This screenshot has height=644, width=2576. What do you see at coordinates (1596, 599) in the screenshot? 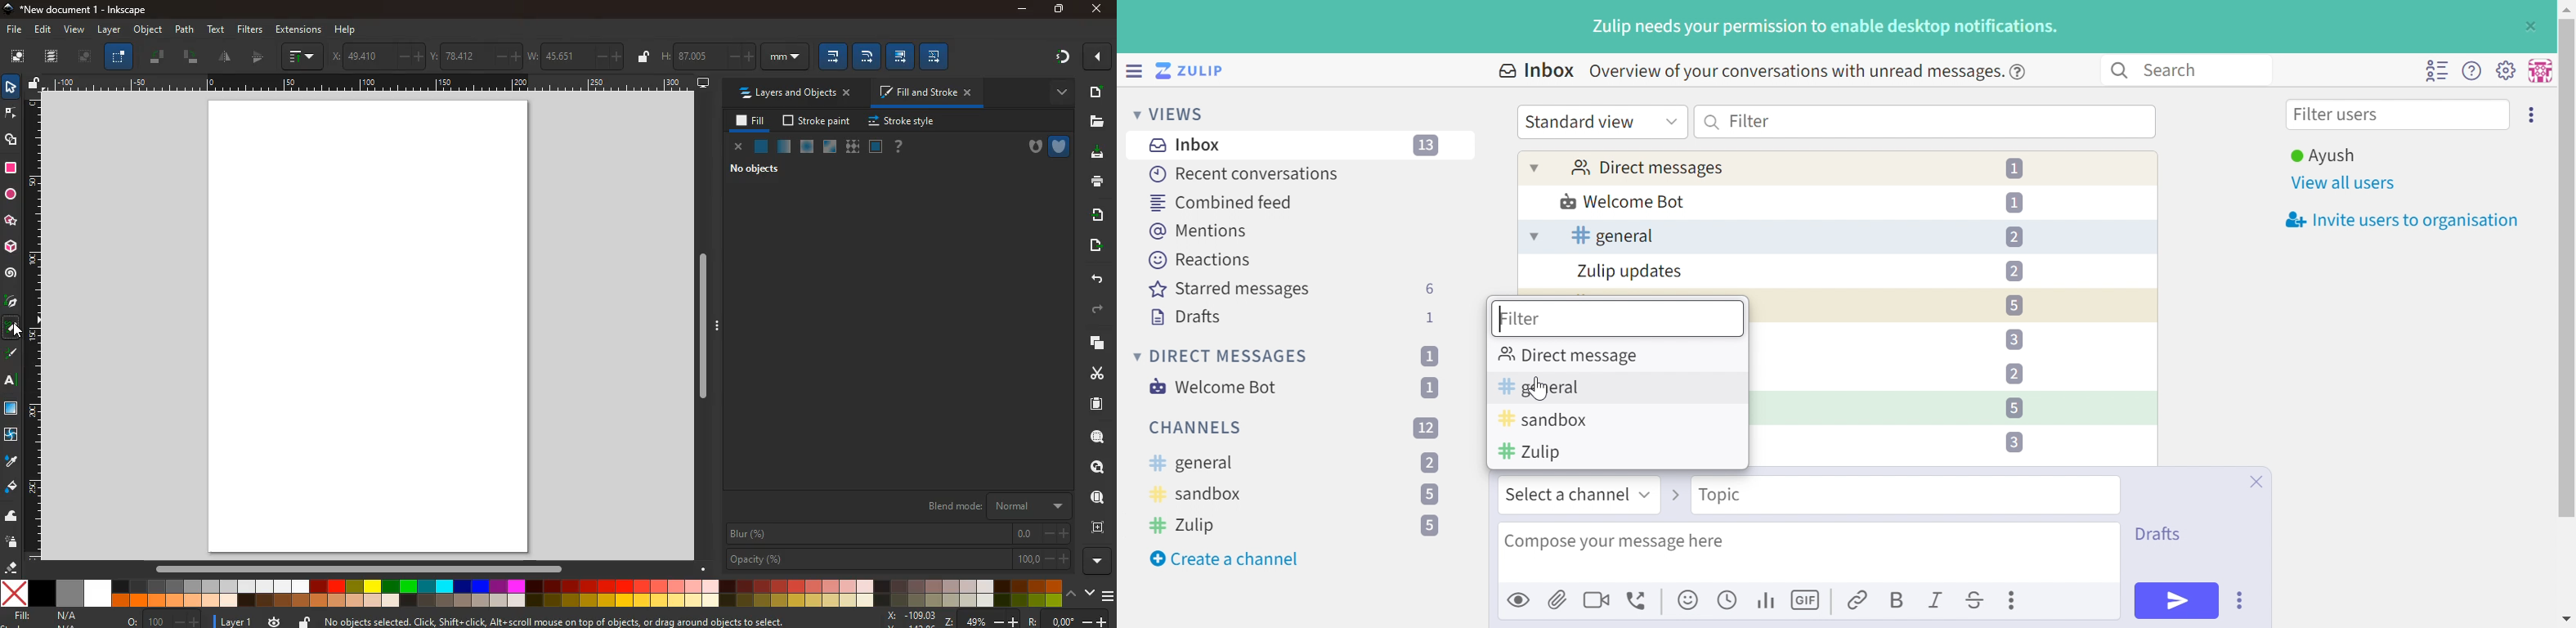
I see `Add video call` at bounding box center [1596, 599].